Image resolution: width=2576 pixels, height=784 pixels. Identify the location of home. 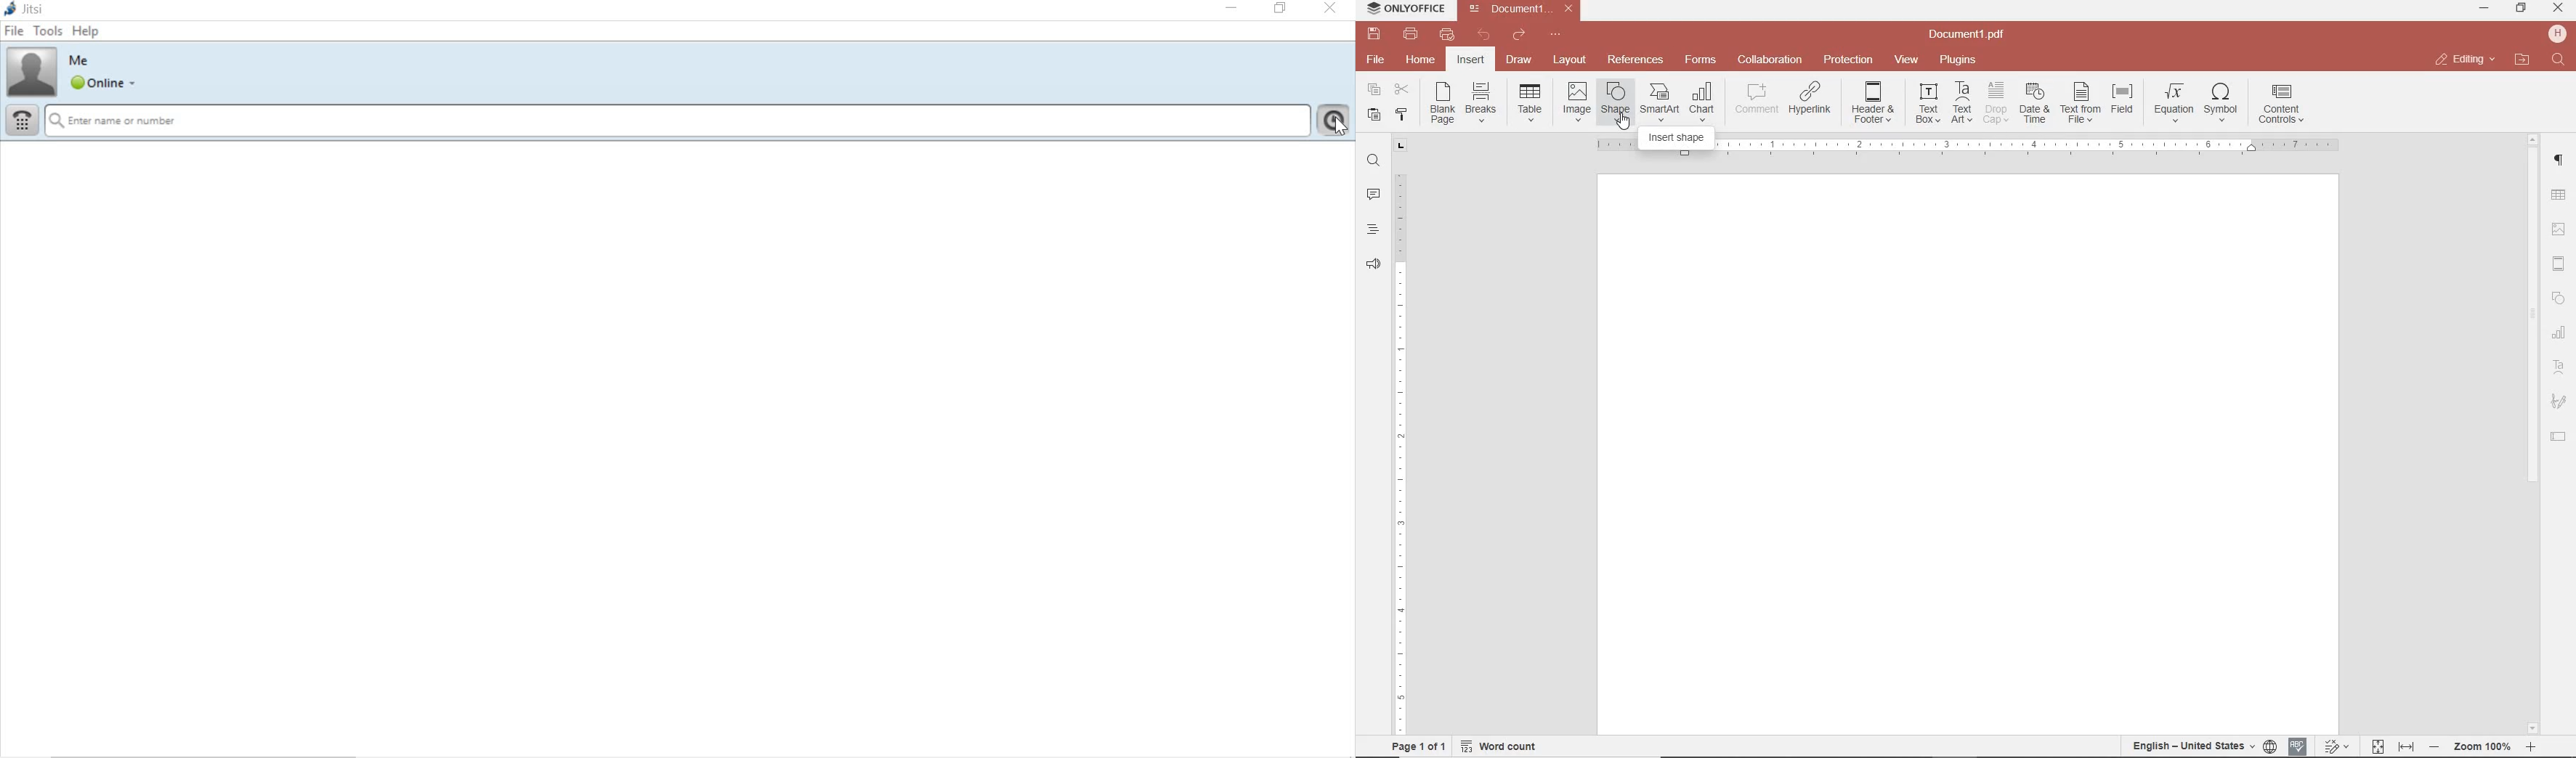
(1419, 59).